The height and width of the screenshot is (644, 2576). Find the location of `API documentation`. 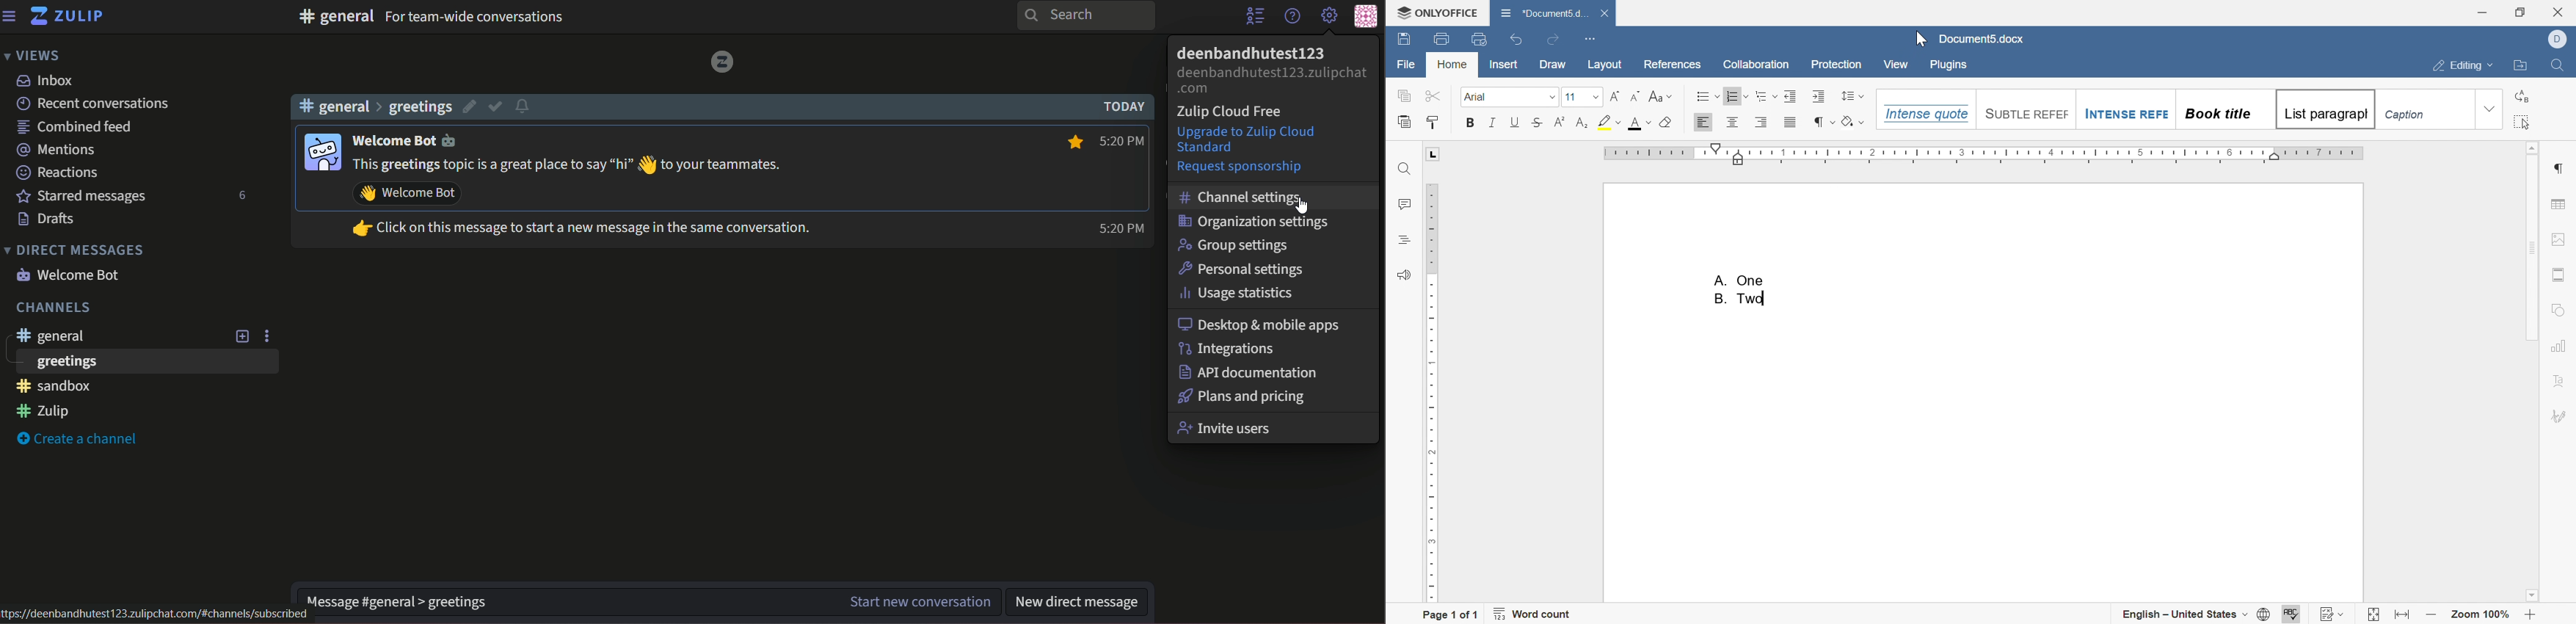

API documentation is located at coordinates (1248, 372).